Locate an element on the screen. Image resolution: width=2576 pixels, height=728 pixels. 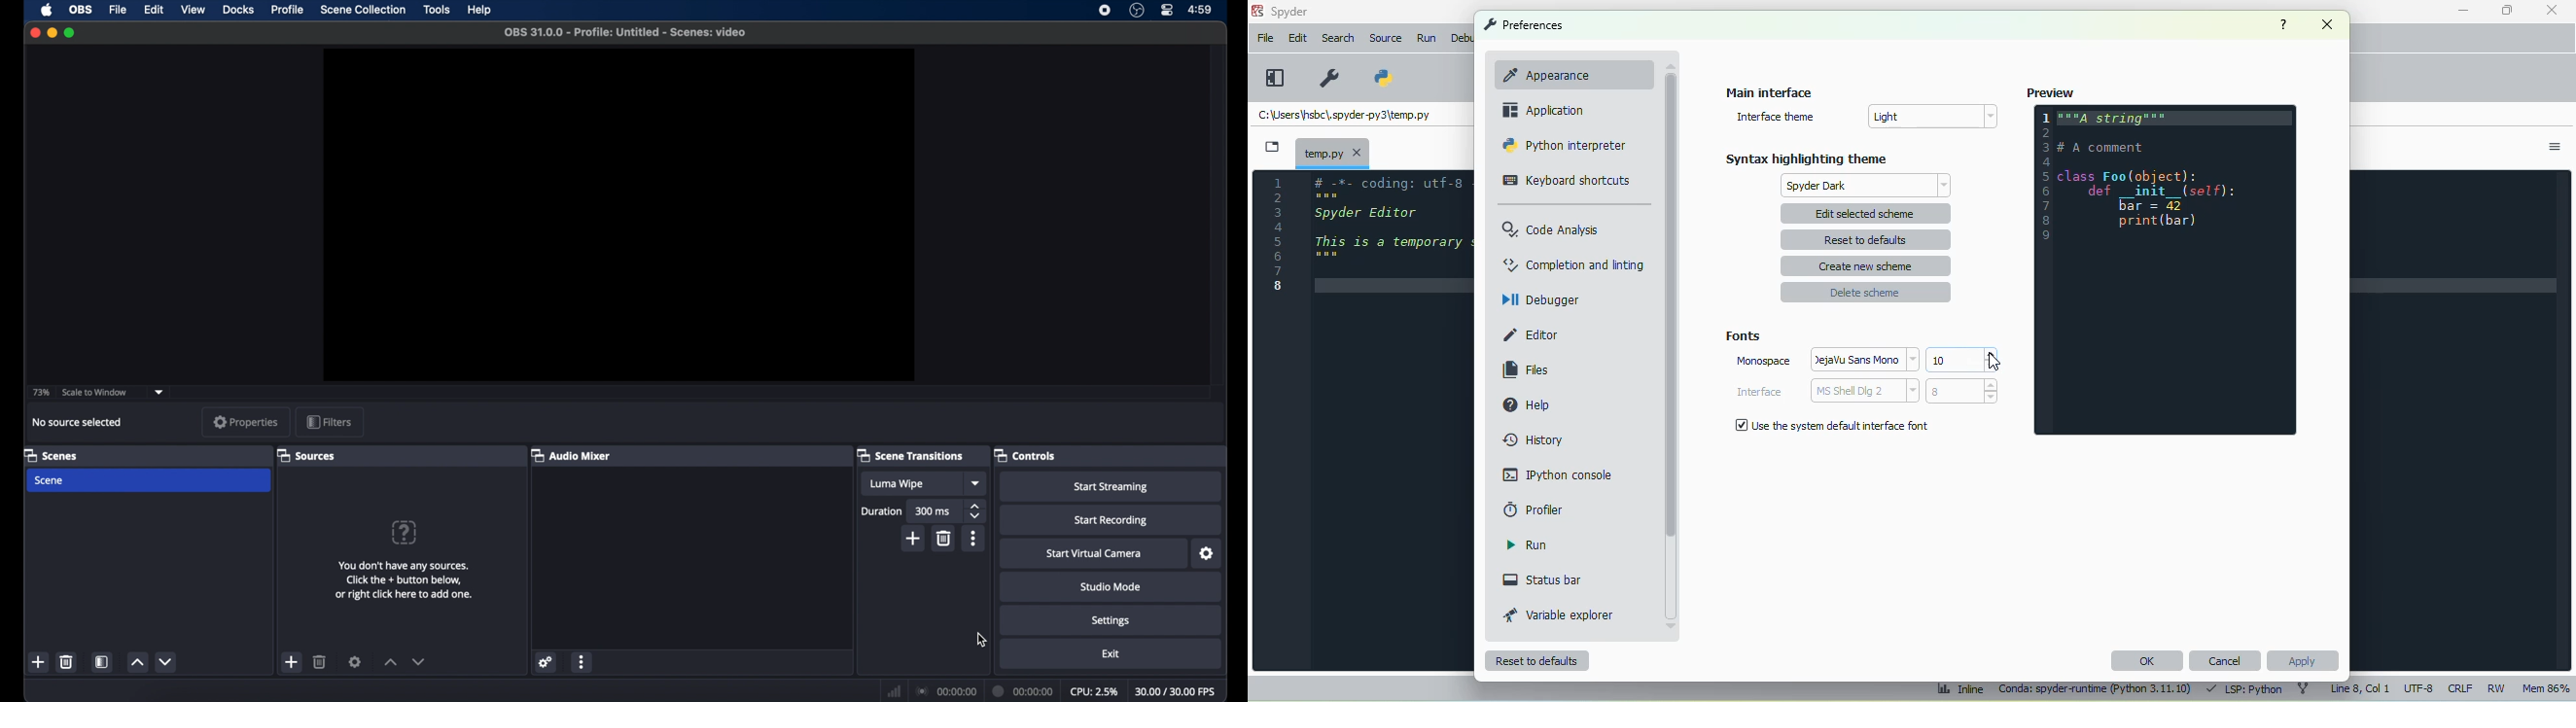
scene collection is located at coordinates (362, 10).